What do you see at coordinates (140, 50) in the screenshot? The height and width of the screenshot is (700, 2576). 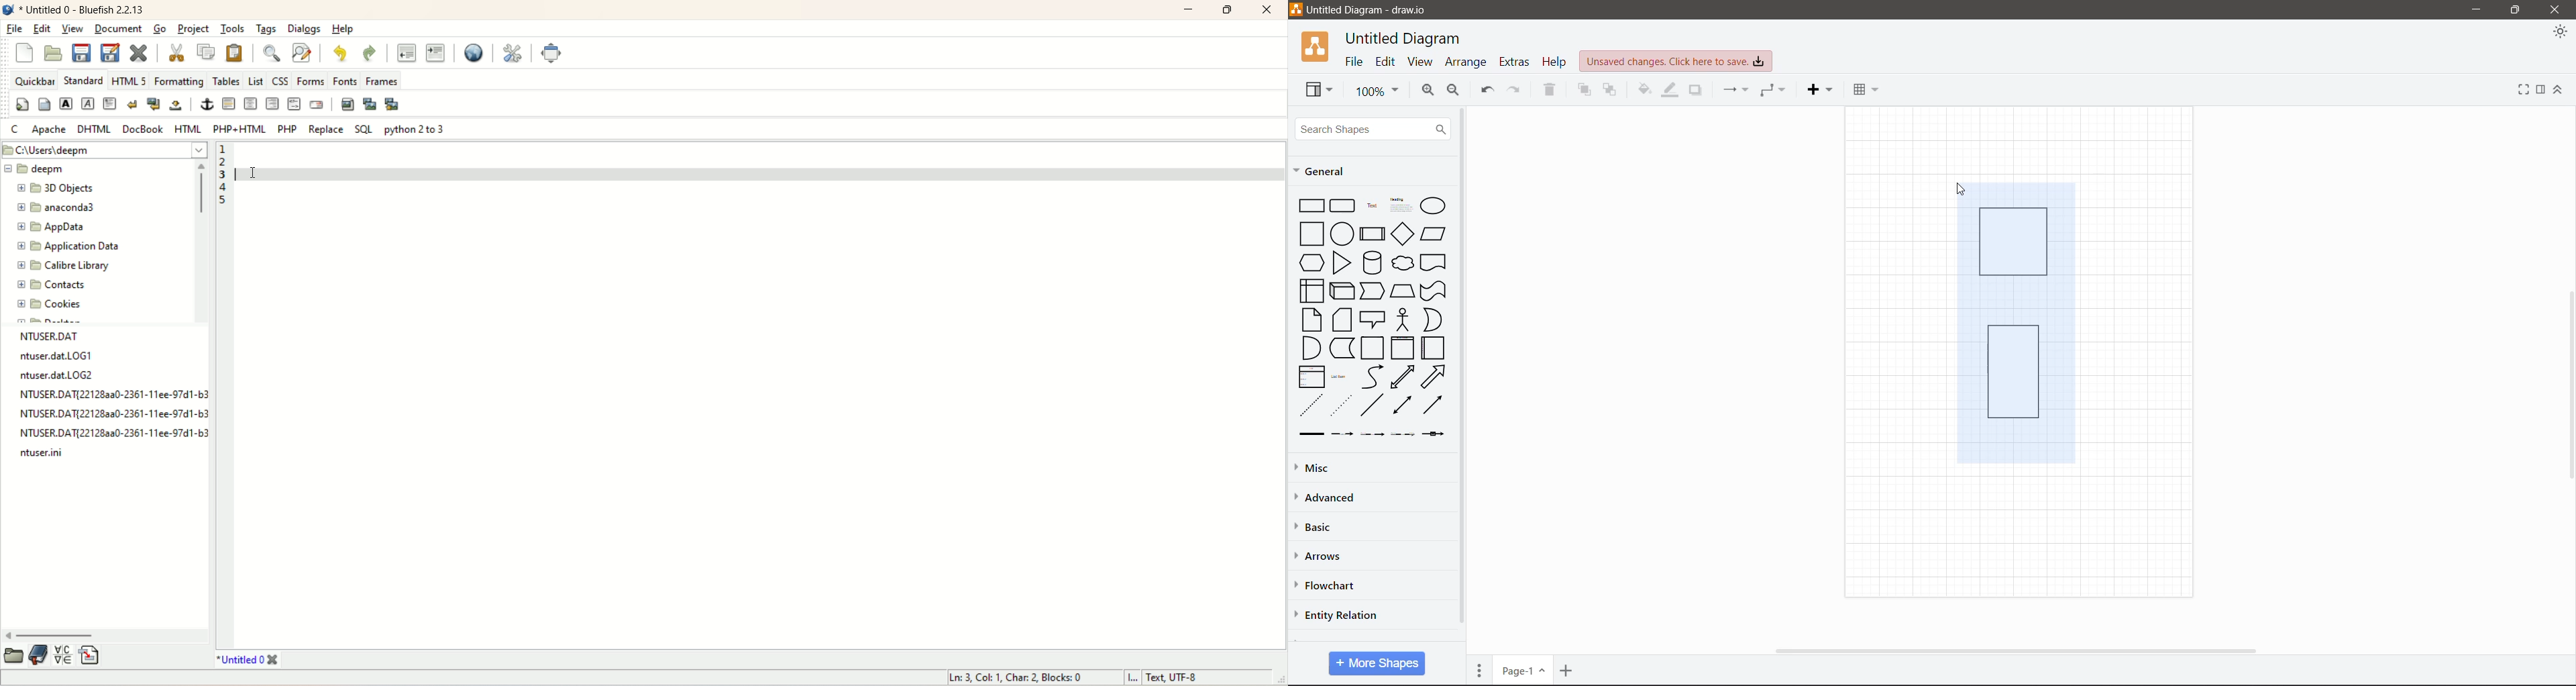 I see `close current document` at bounding box center [140, 50].